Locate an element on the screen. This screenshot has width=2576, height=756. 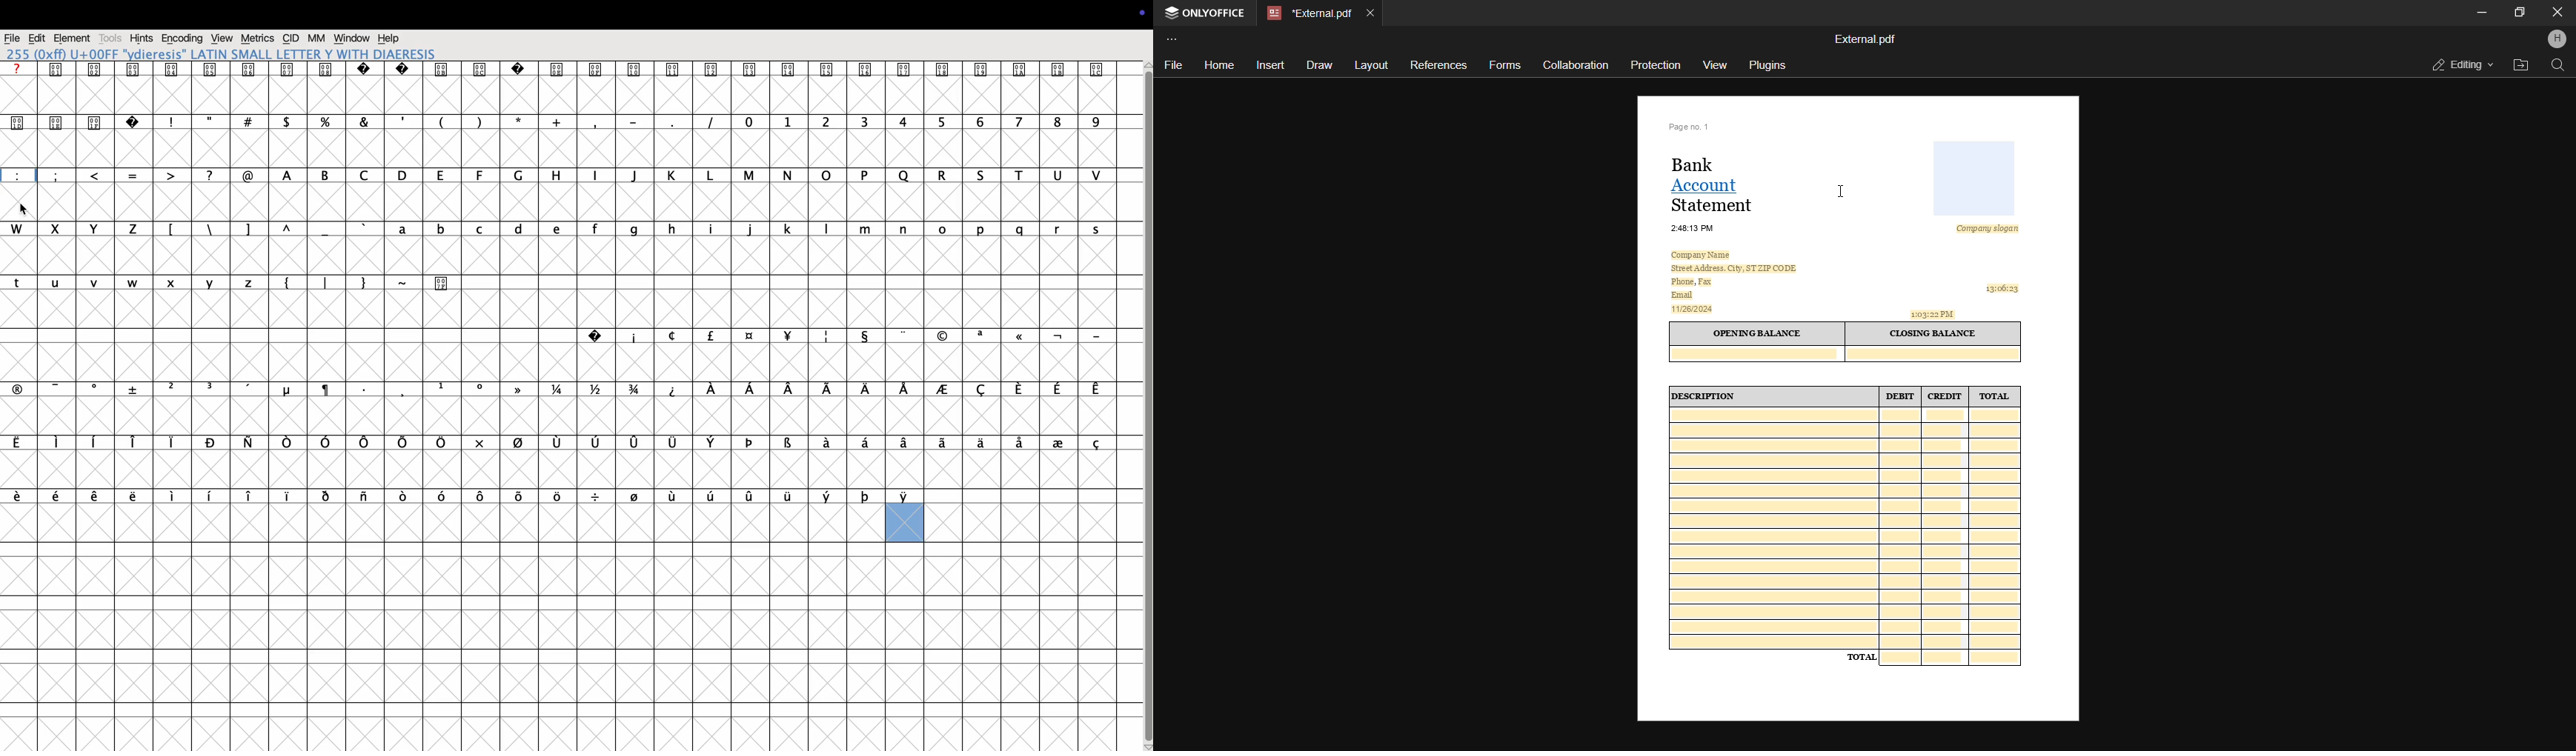
c is located at coordinates (485, 250).